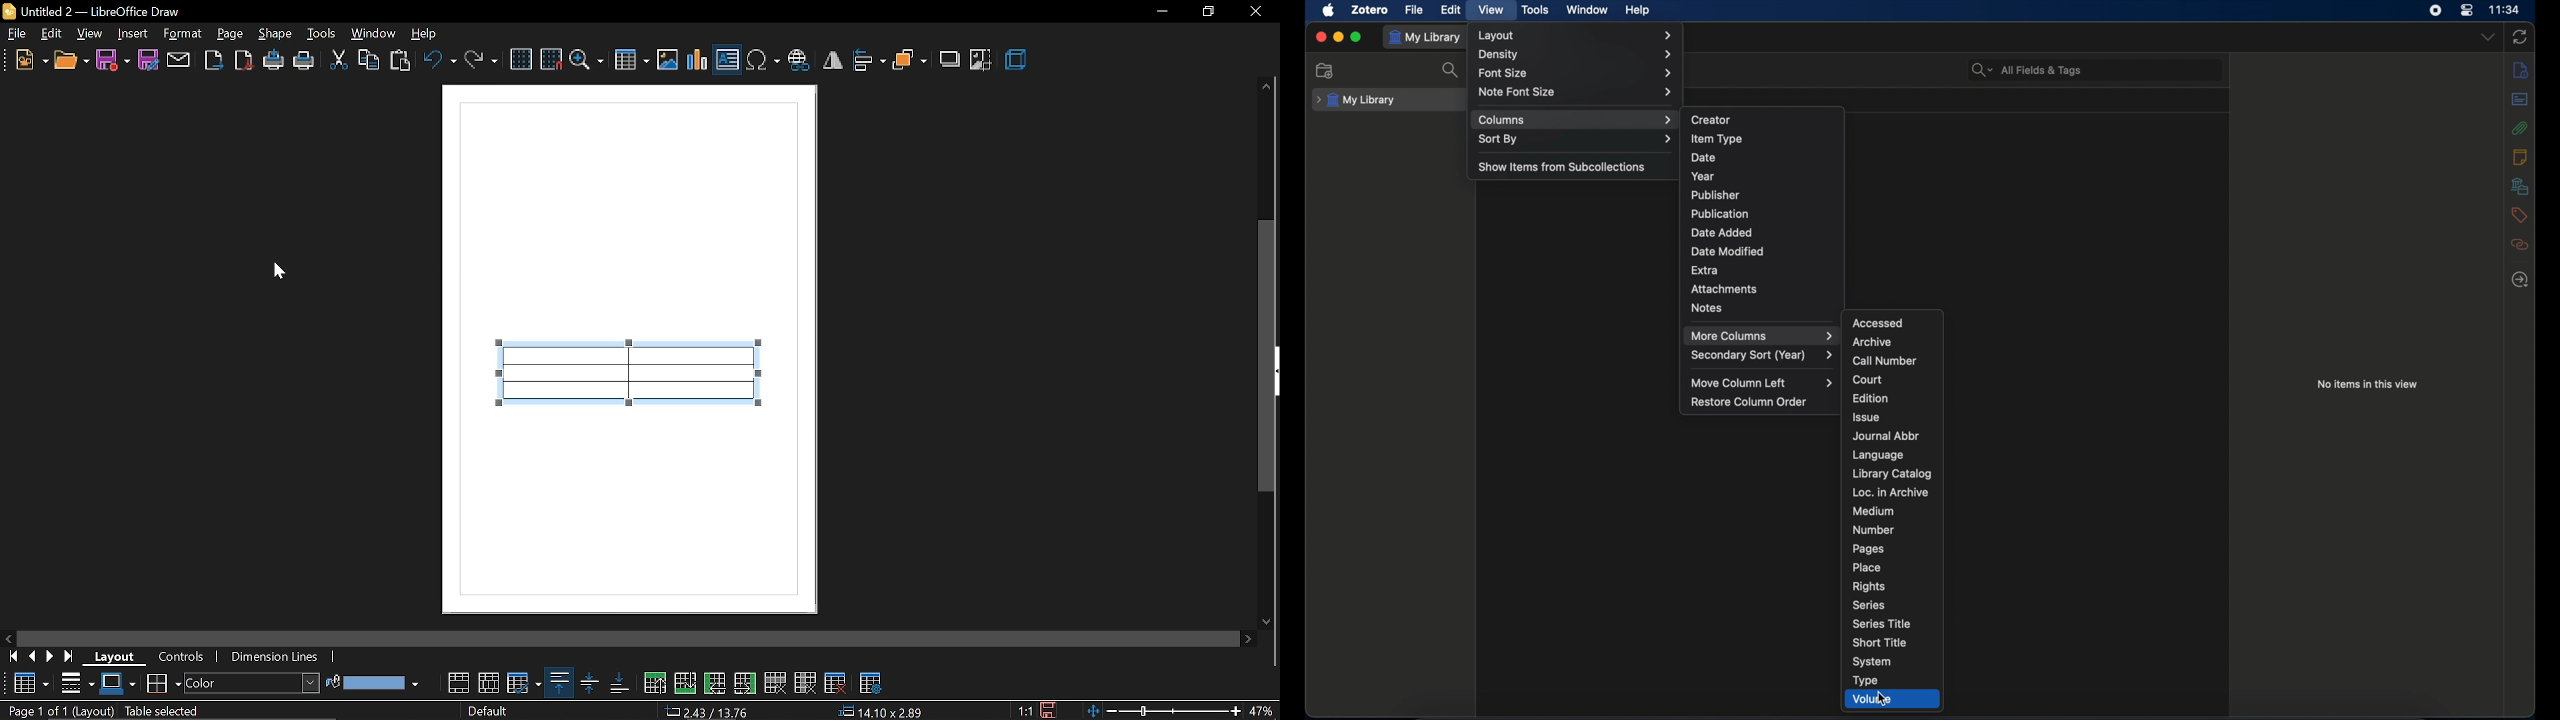 The height and width of the screenshot is (728, 2576). Describe the element at coordinates (685, 683) in the screenshot. I see `insert row above` at that location.